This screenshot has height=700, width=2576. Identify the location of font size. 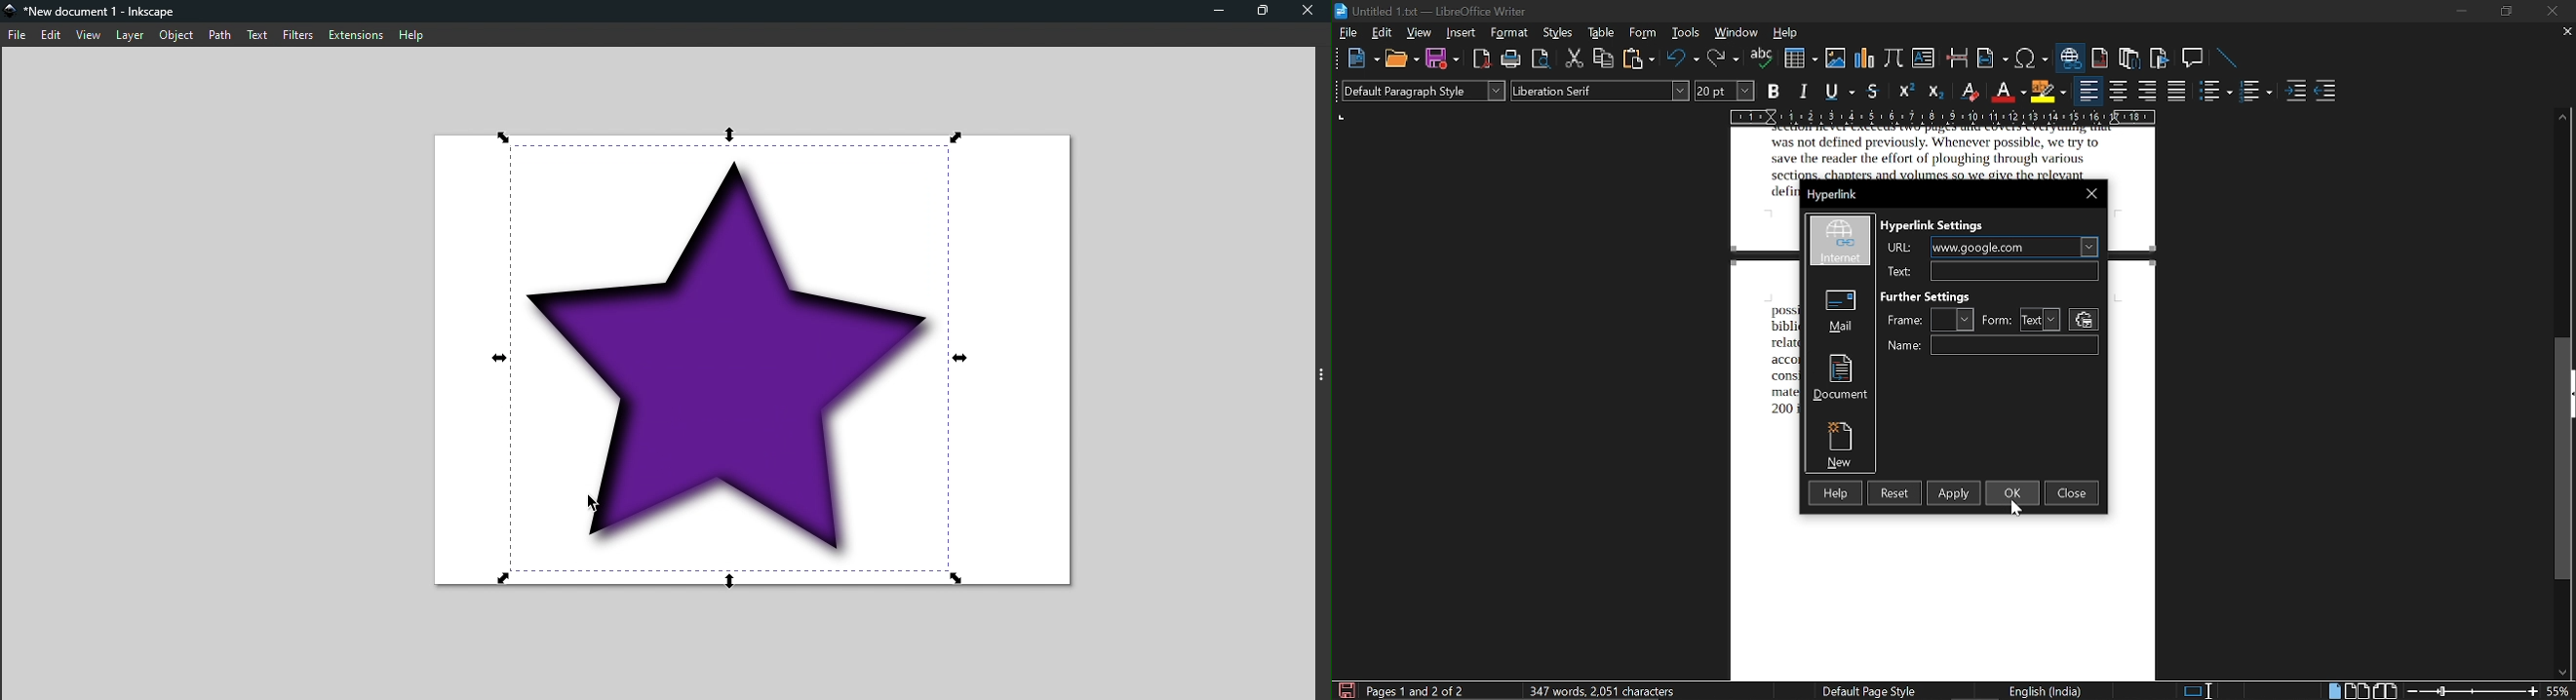
(1726, 90).